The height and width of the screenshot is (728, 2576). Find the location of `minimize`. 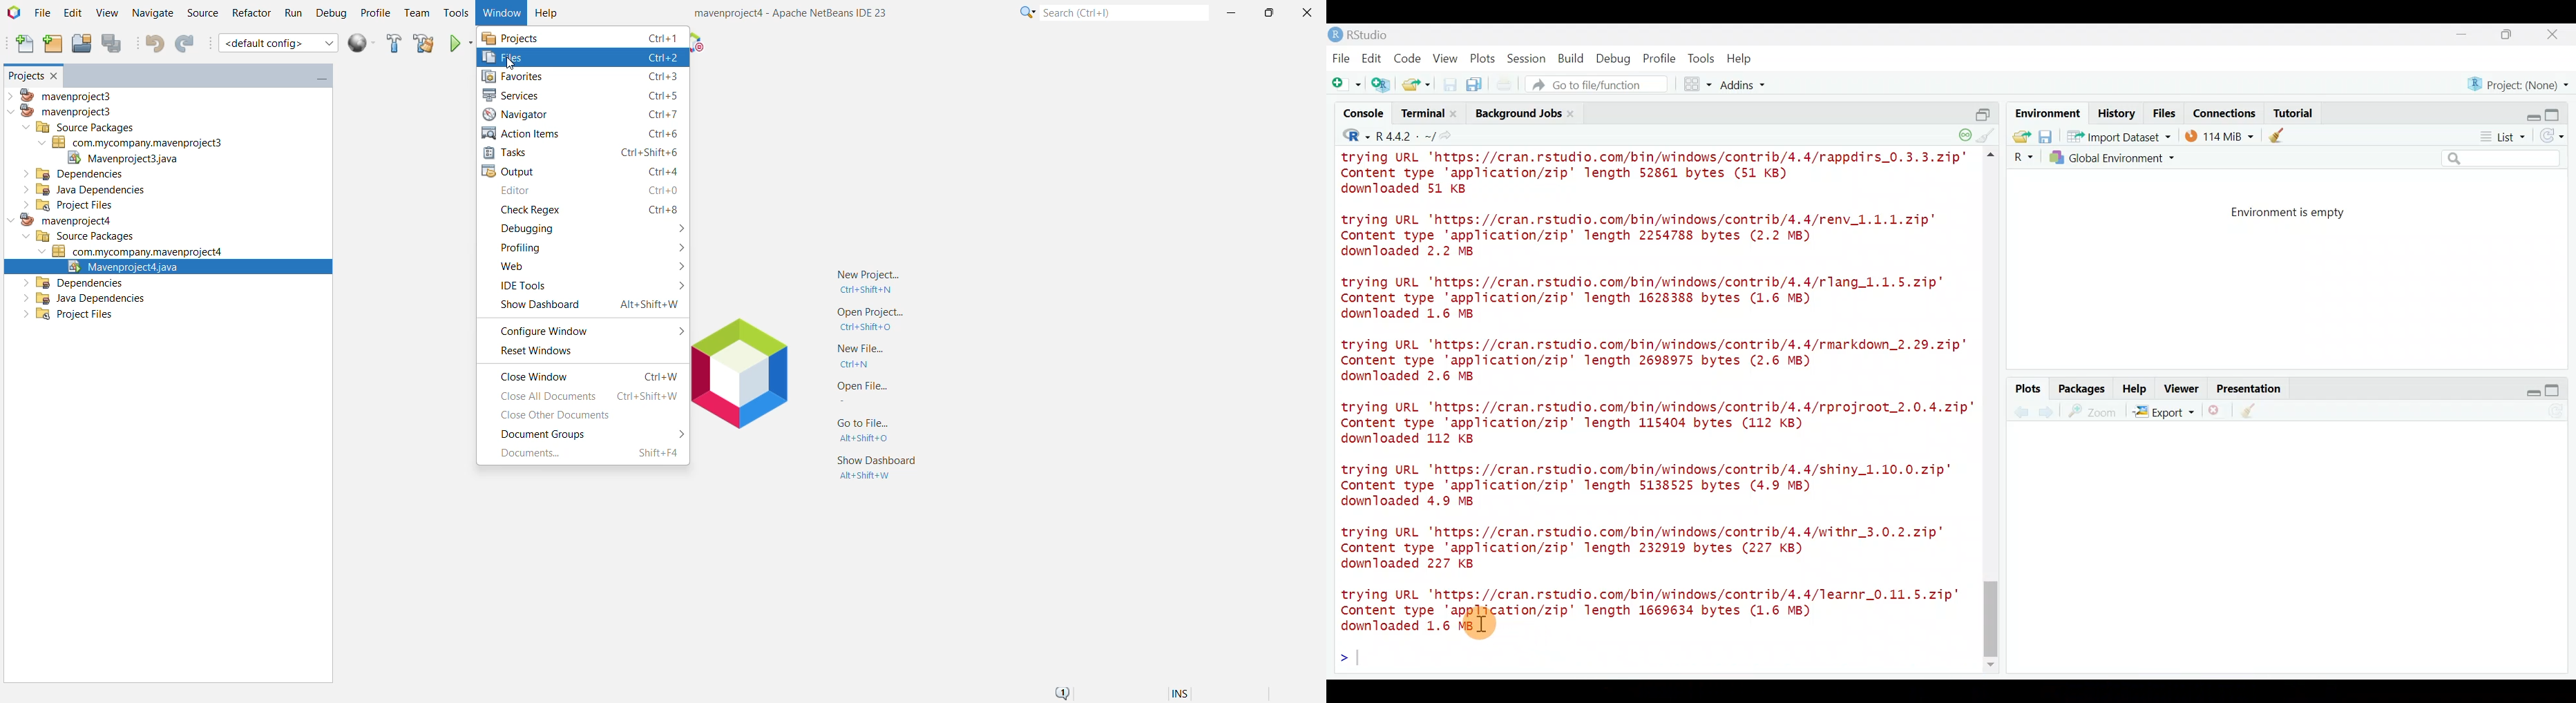

minimize is located at coordinates (2468, 35).